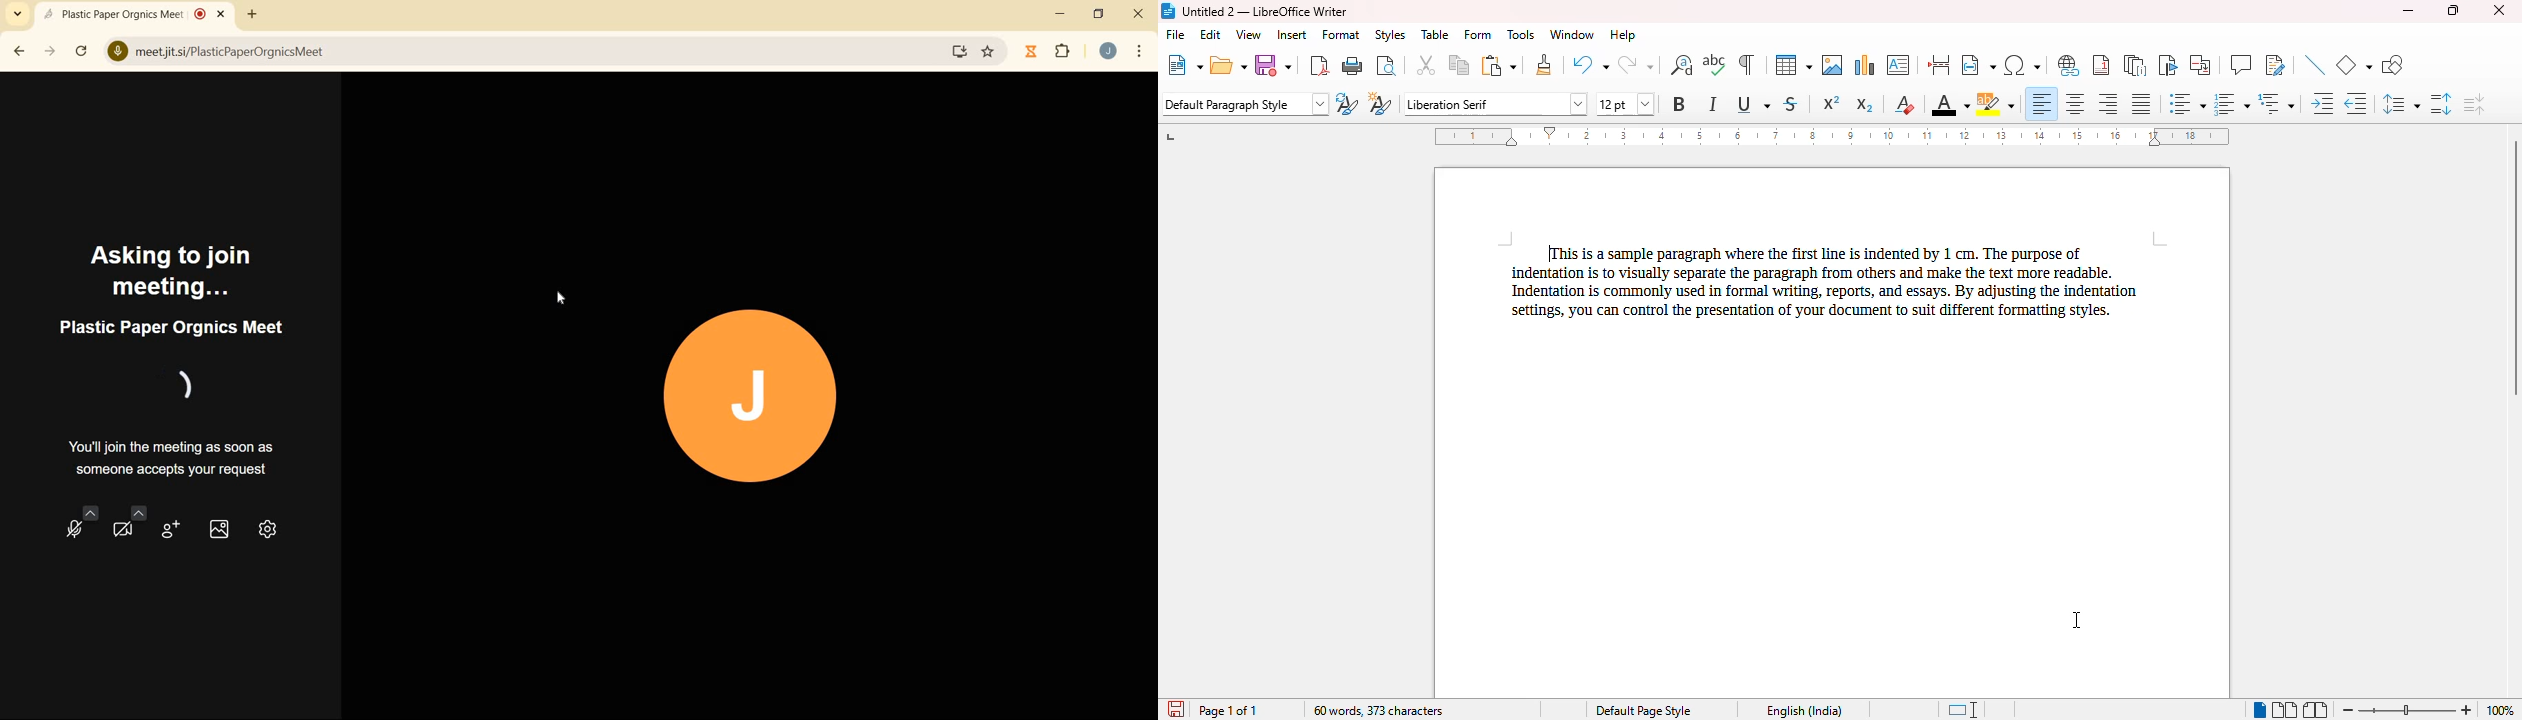  Describe the element at coordinates (1793, 65) in the screenshot. I see `table` at that location.